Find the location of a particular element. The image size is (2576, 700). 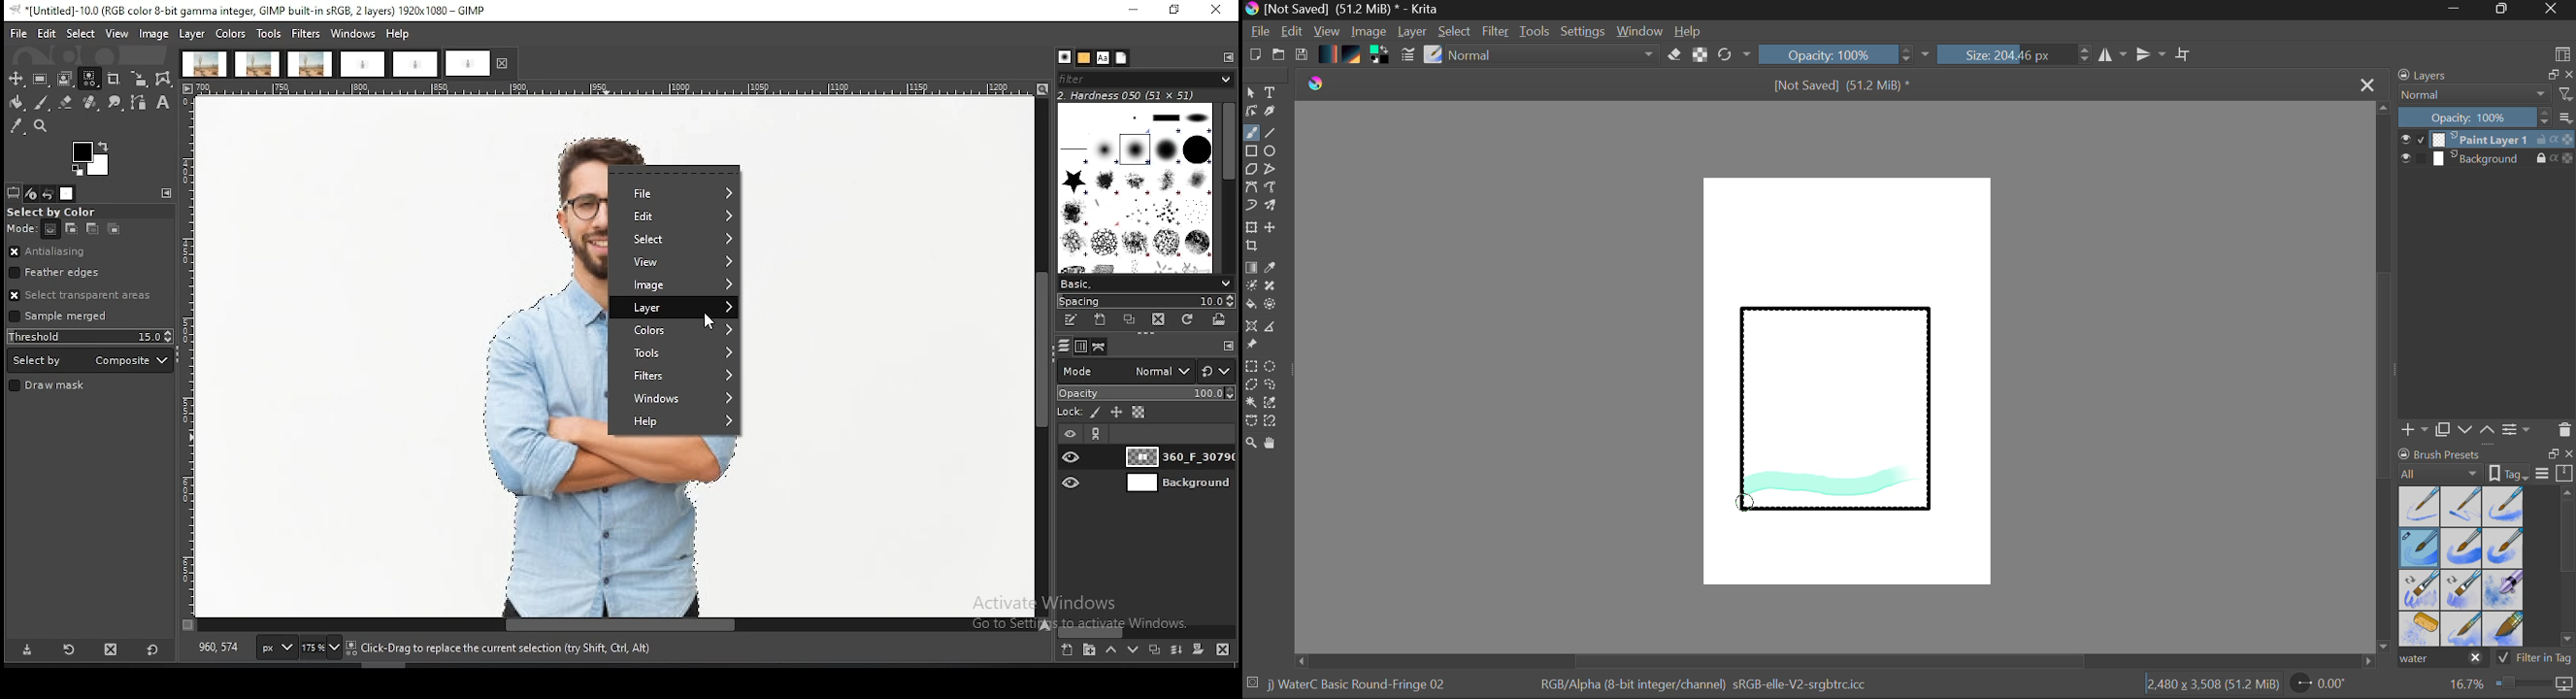

Blending Tool is located at coordinates (1554, 56).